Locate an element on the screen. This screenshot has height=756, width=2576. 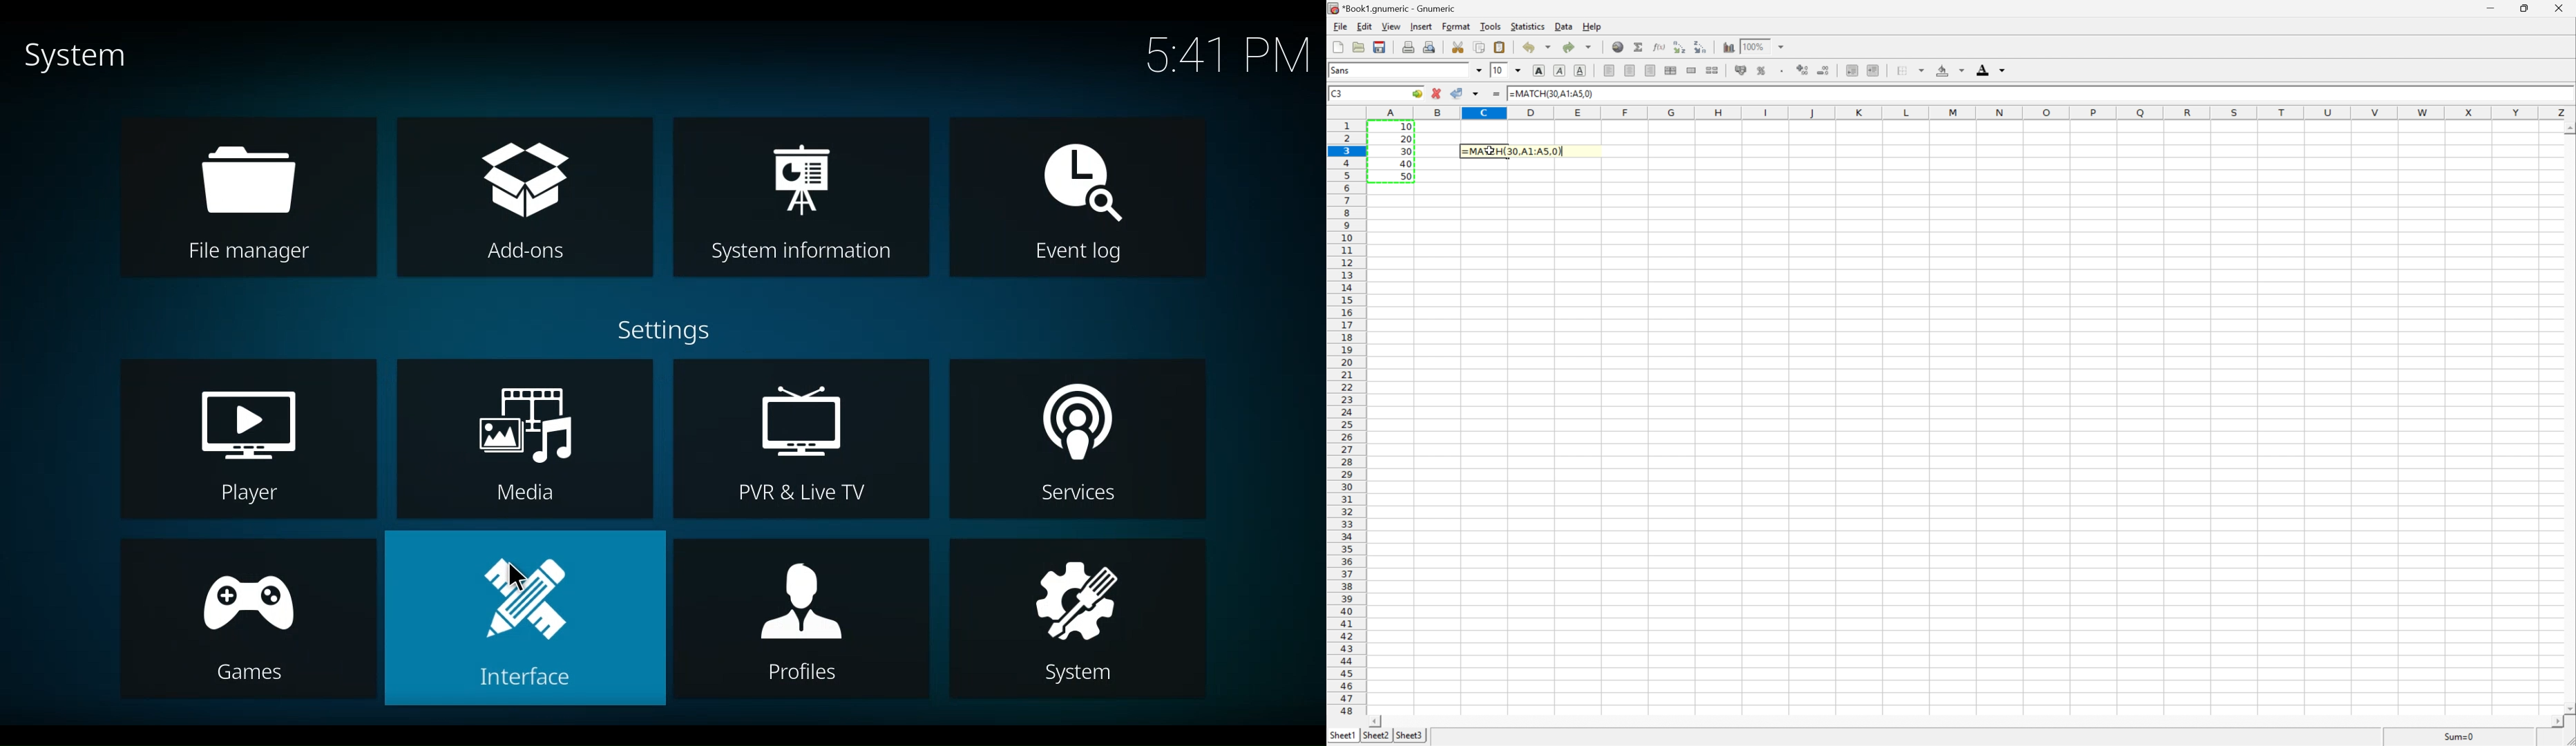
Drop down is located at coordinates (2002, 70).